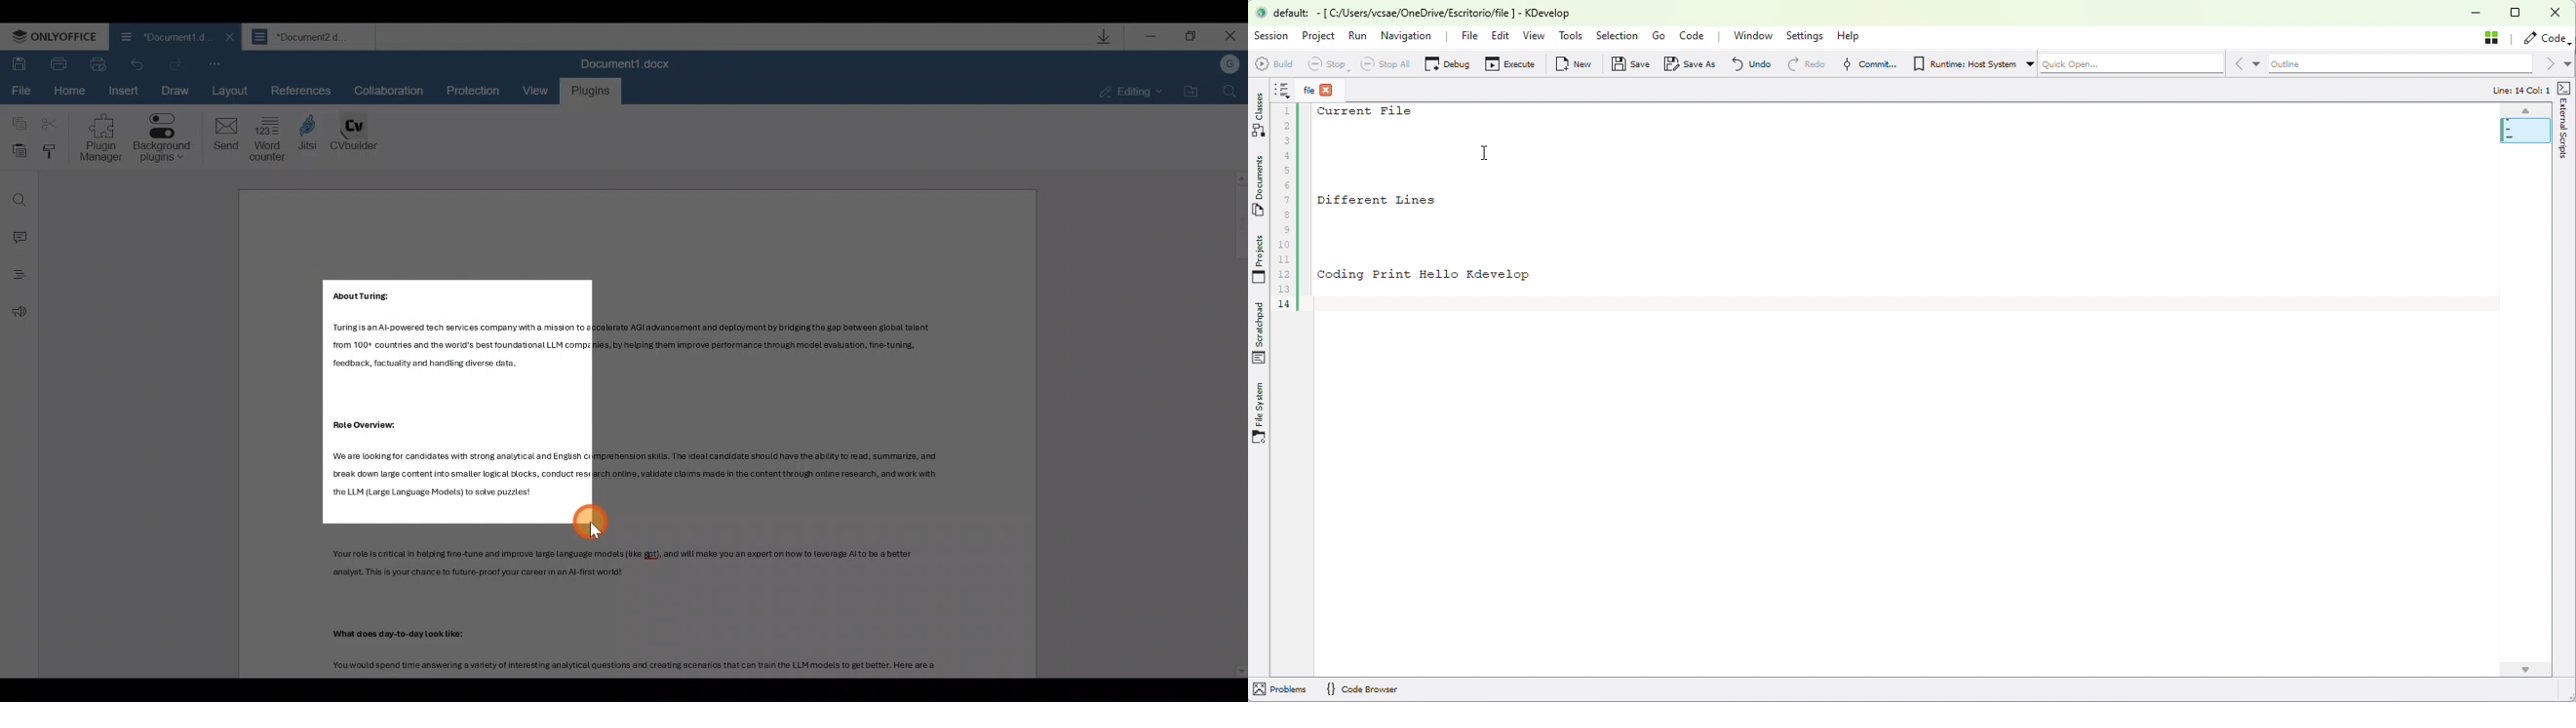 This screenshot has width=2576, height=728. Describe the element at coordinates (1124, 92) in the screenshot. I see `Editing mode` at that location.